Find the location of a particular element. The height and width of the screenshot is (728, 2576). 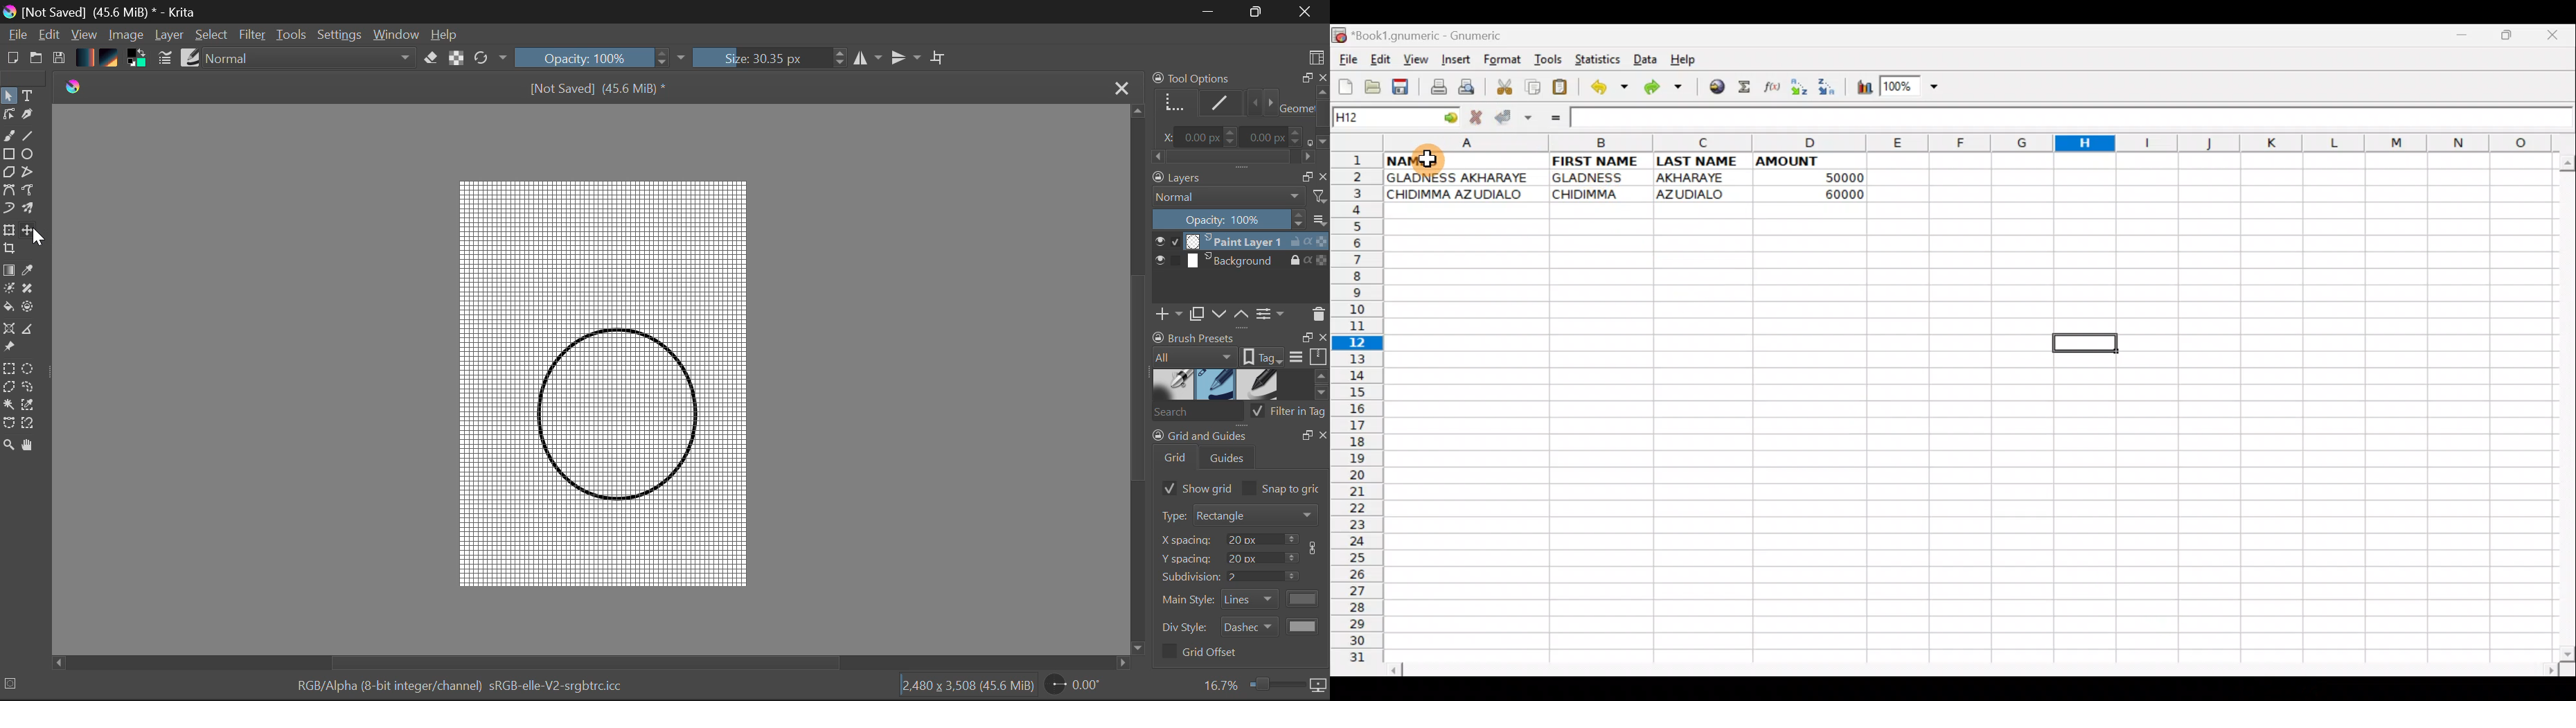

Enter formula is located at coordinates (1557, 119).